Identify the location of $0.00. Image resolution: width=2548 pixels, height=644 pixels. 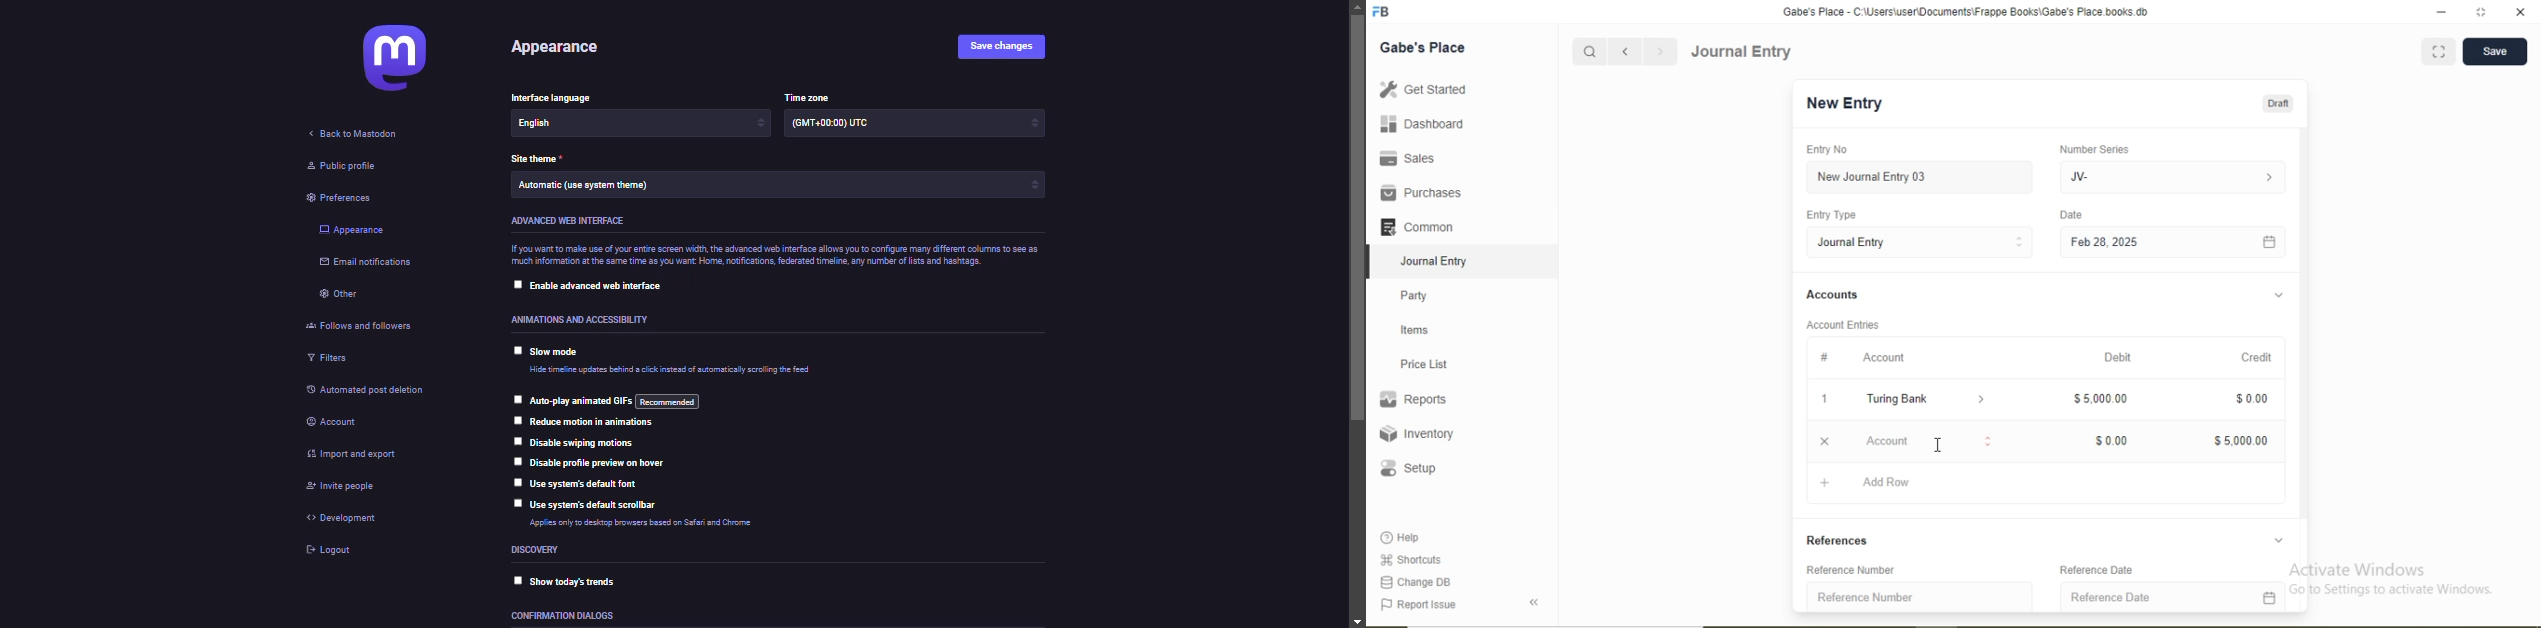
(2252, 399).